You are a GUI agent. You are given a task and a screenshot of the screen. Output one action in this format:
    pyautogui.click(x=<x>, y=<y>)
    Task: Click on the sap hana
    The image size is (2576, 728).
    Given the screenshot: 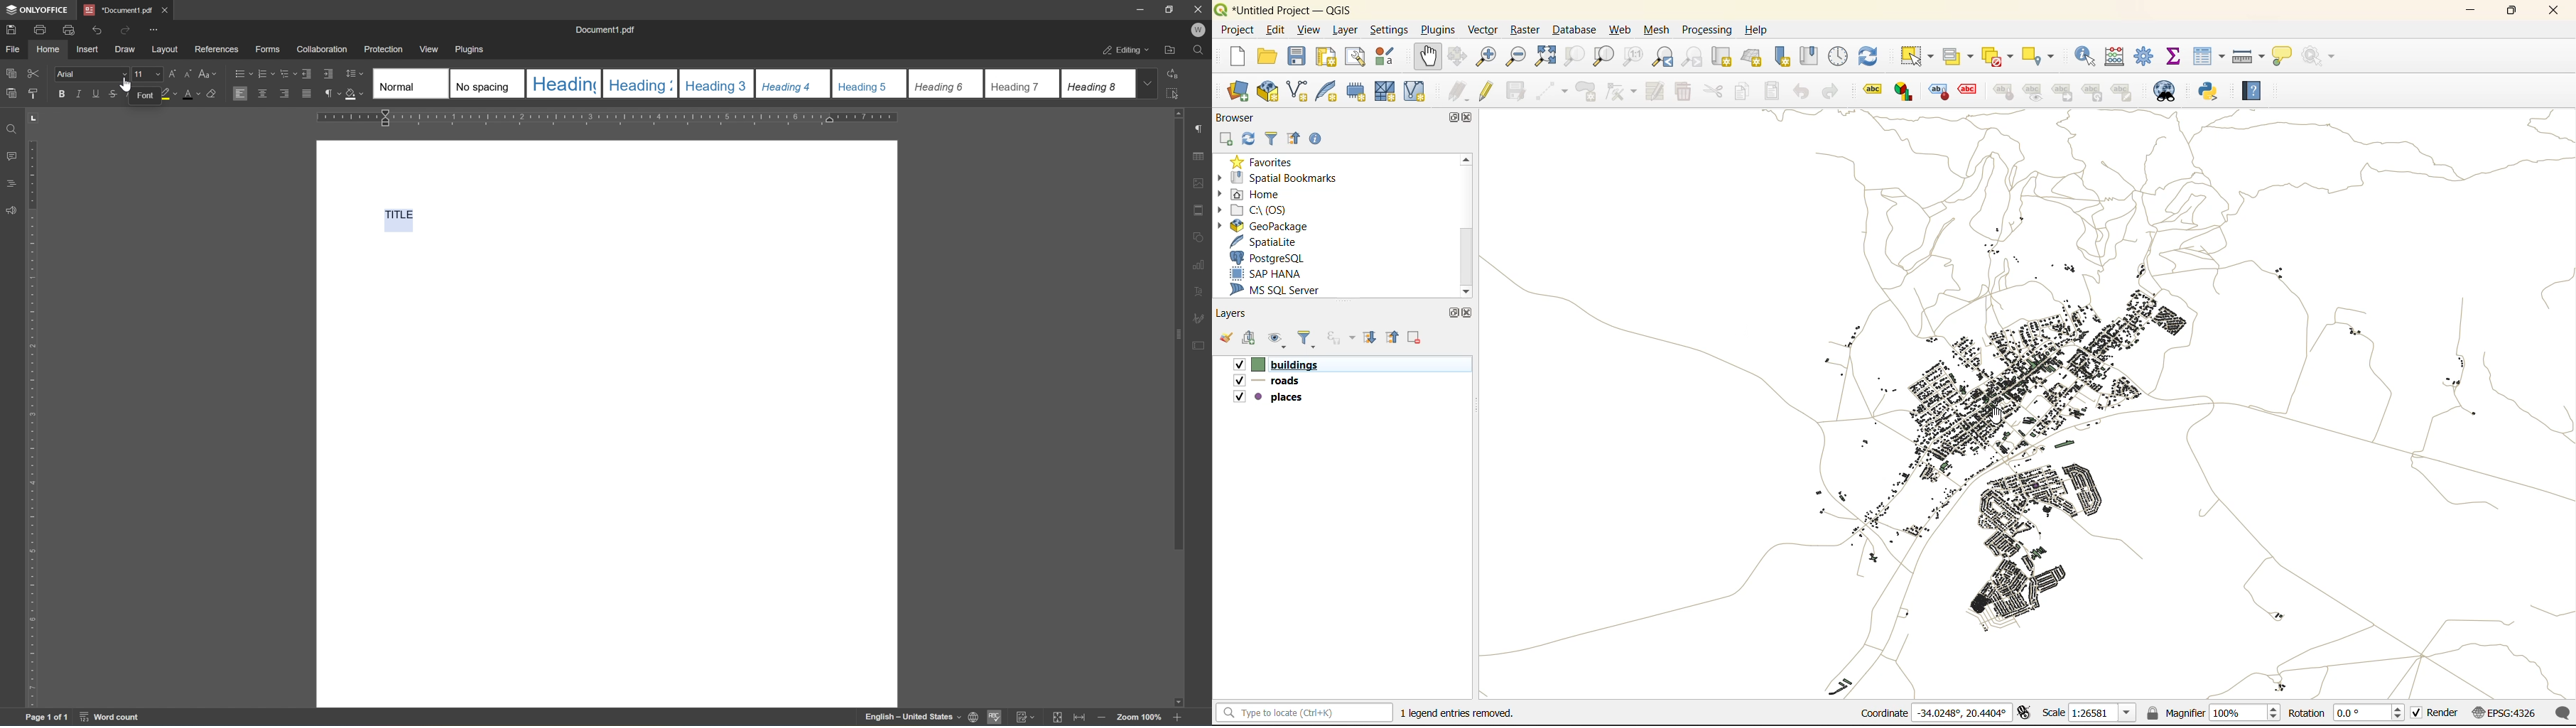 What is the action you would take?
    pyautogui.click(x=1270, y=274)
    